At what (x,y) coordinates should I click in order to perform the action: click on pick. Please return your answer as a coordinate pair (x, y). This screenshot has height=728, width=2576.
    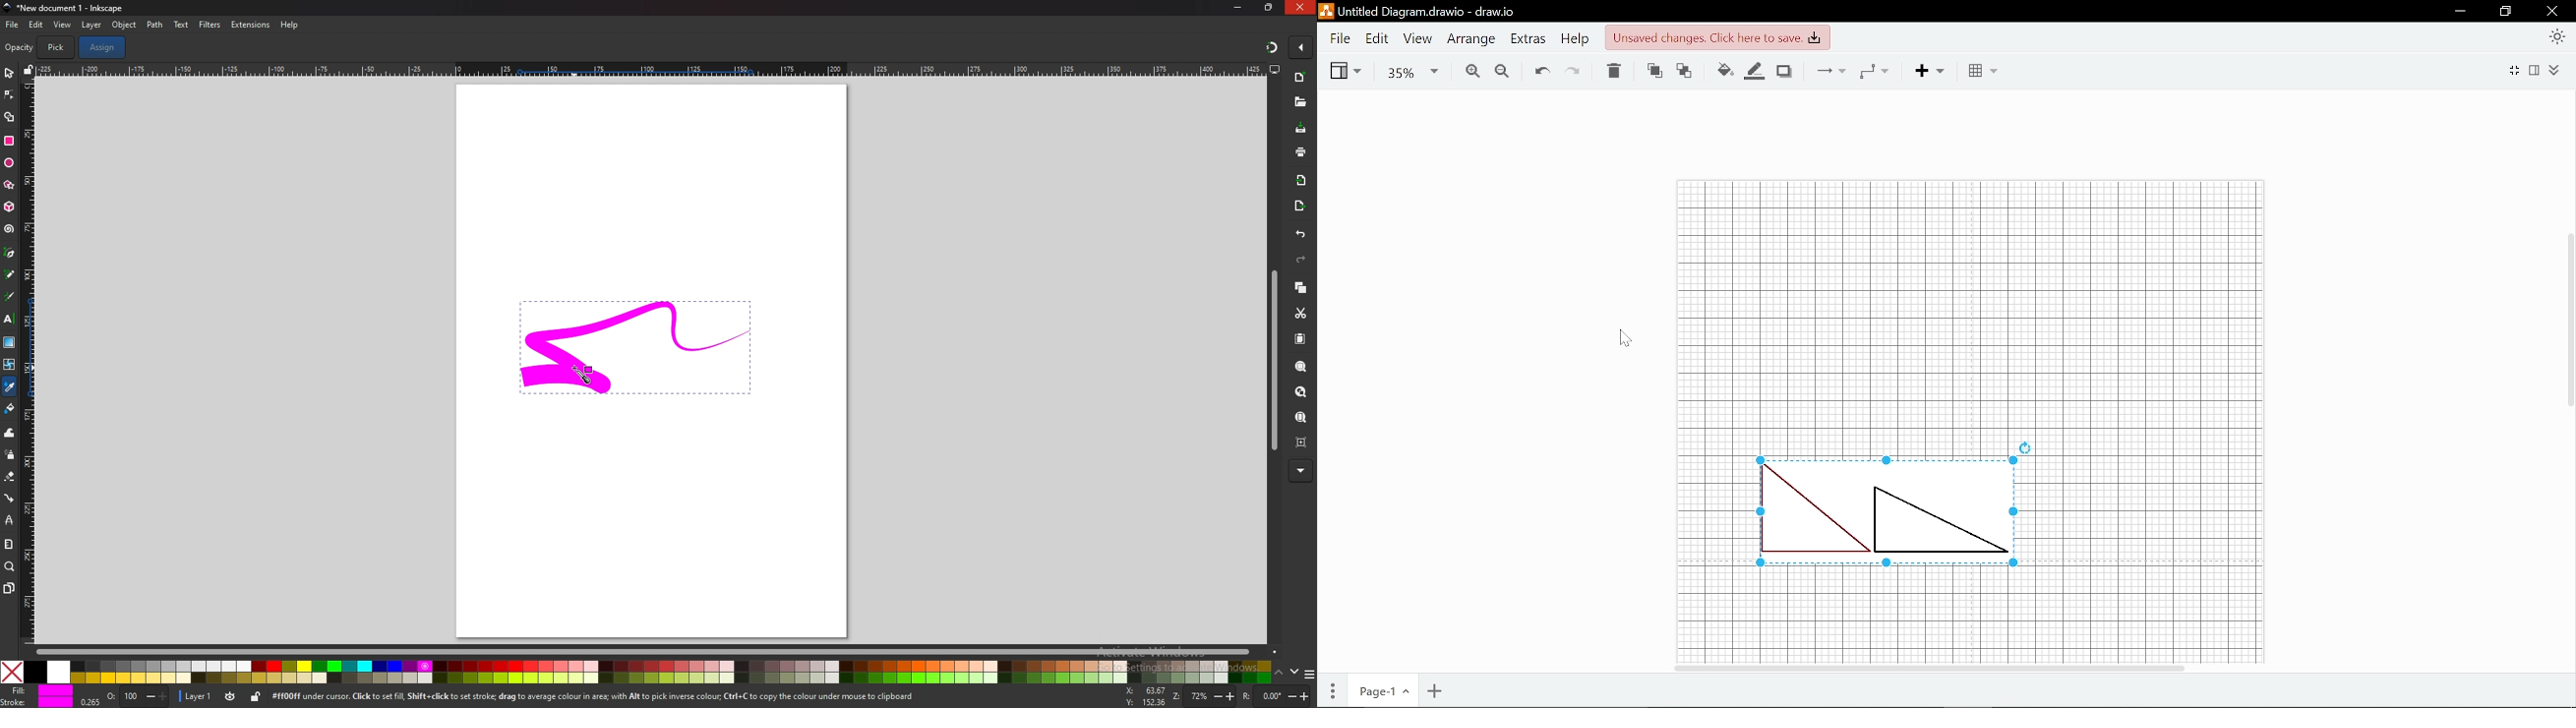
    Looking at the image, I should click on (56, 47).